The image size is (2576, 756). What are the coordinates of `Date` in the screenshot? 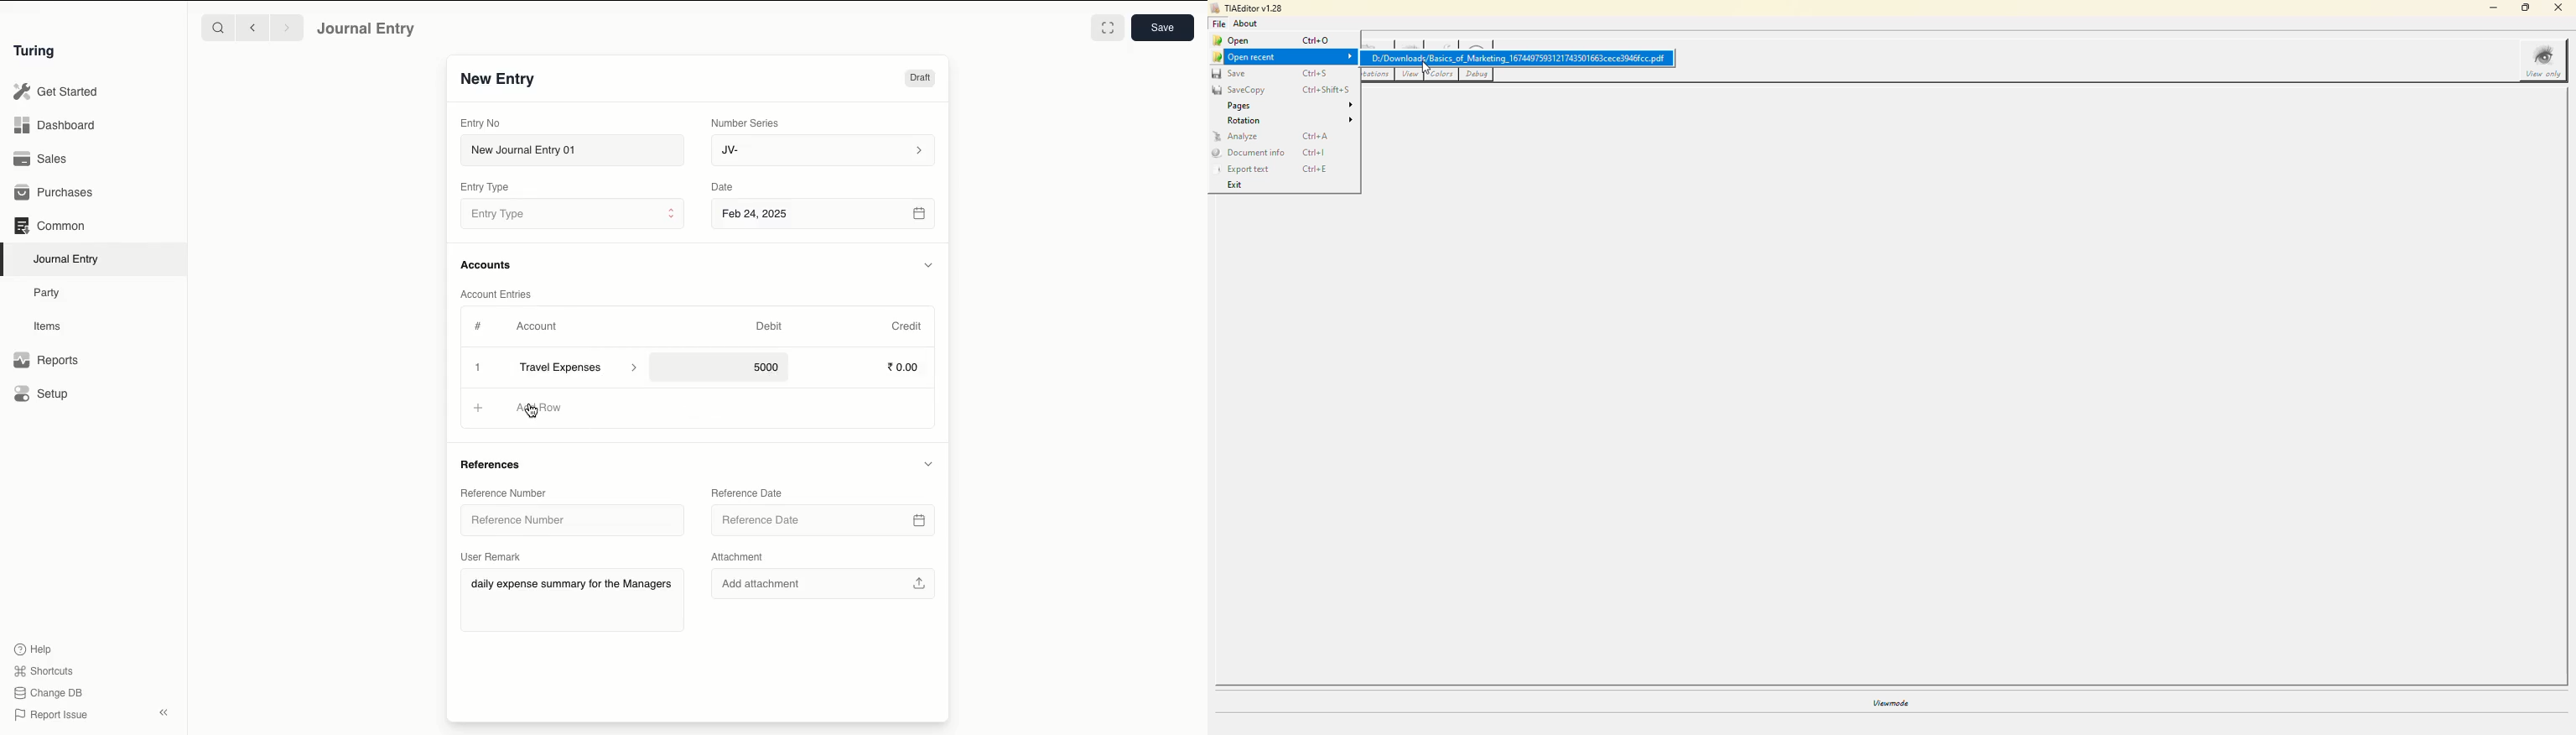 It's located at (724, 186).